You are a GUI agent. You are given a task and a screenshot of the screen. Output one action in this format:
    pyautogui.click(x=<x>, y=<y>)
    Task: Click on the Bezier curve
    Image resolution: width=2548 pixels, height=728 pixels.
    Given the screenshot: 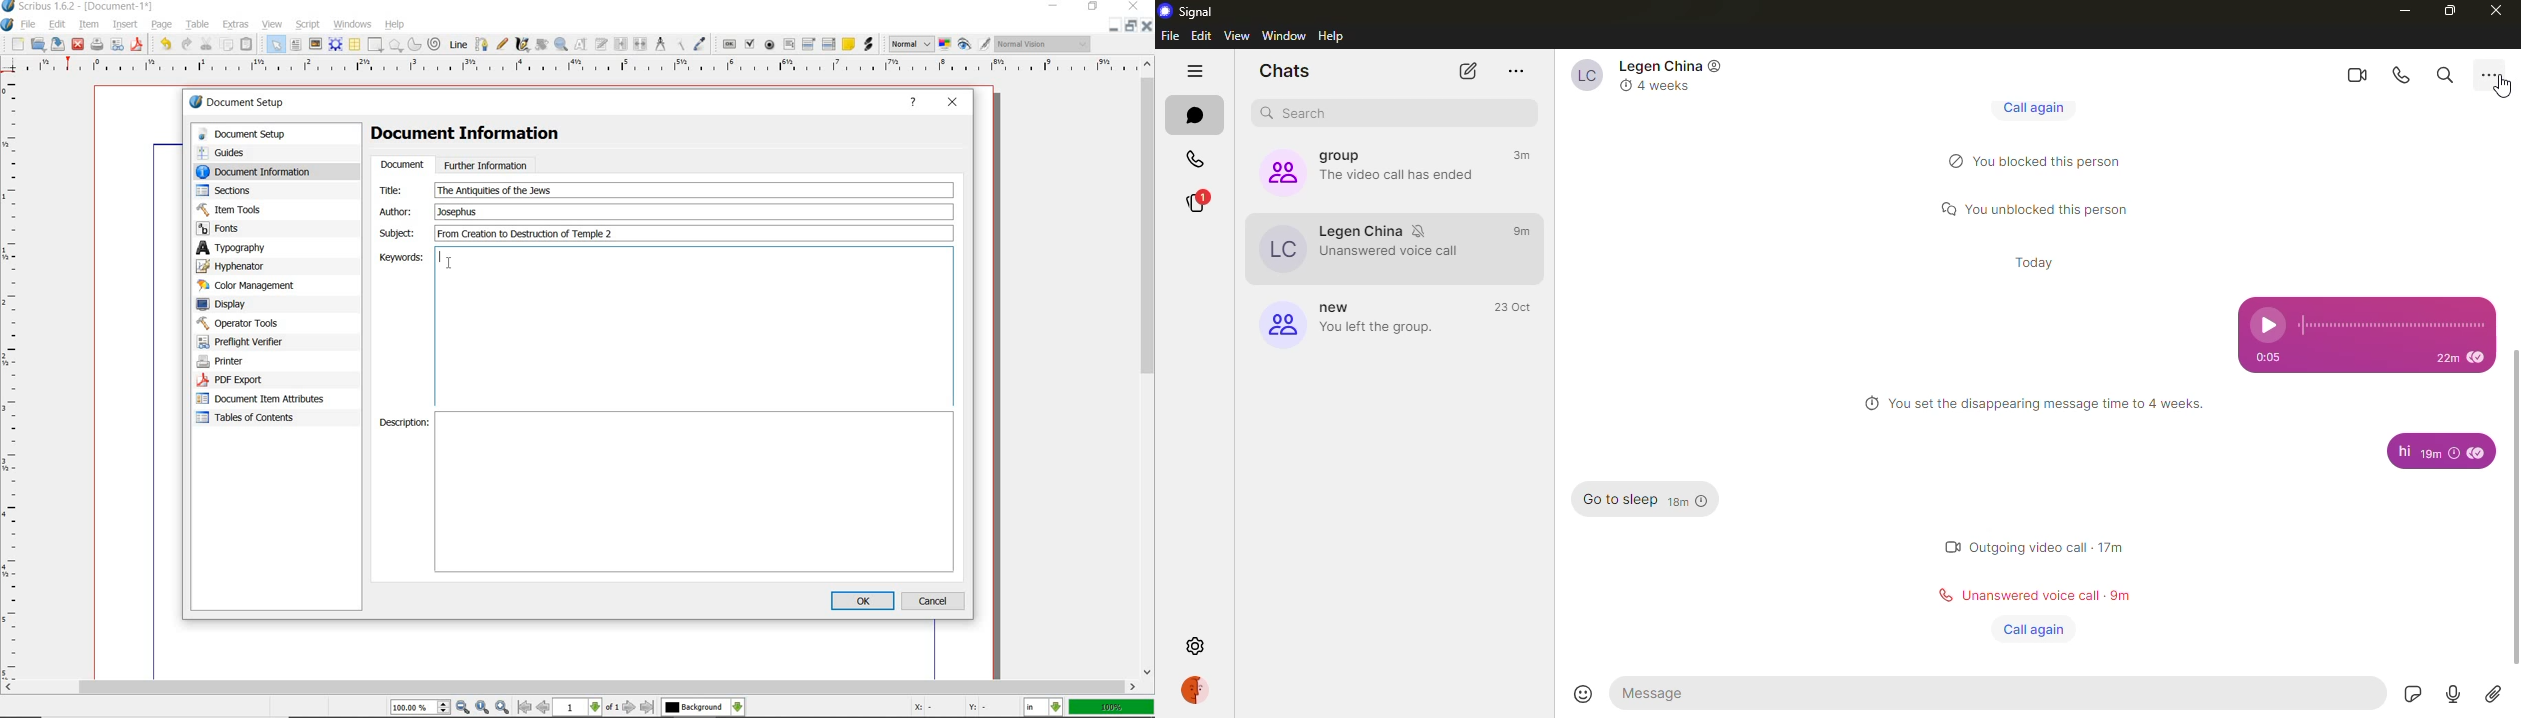 What is the action you would take?
    pyautogui.click(x=481, y=44)
    